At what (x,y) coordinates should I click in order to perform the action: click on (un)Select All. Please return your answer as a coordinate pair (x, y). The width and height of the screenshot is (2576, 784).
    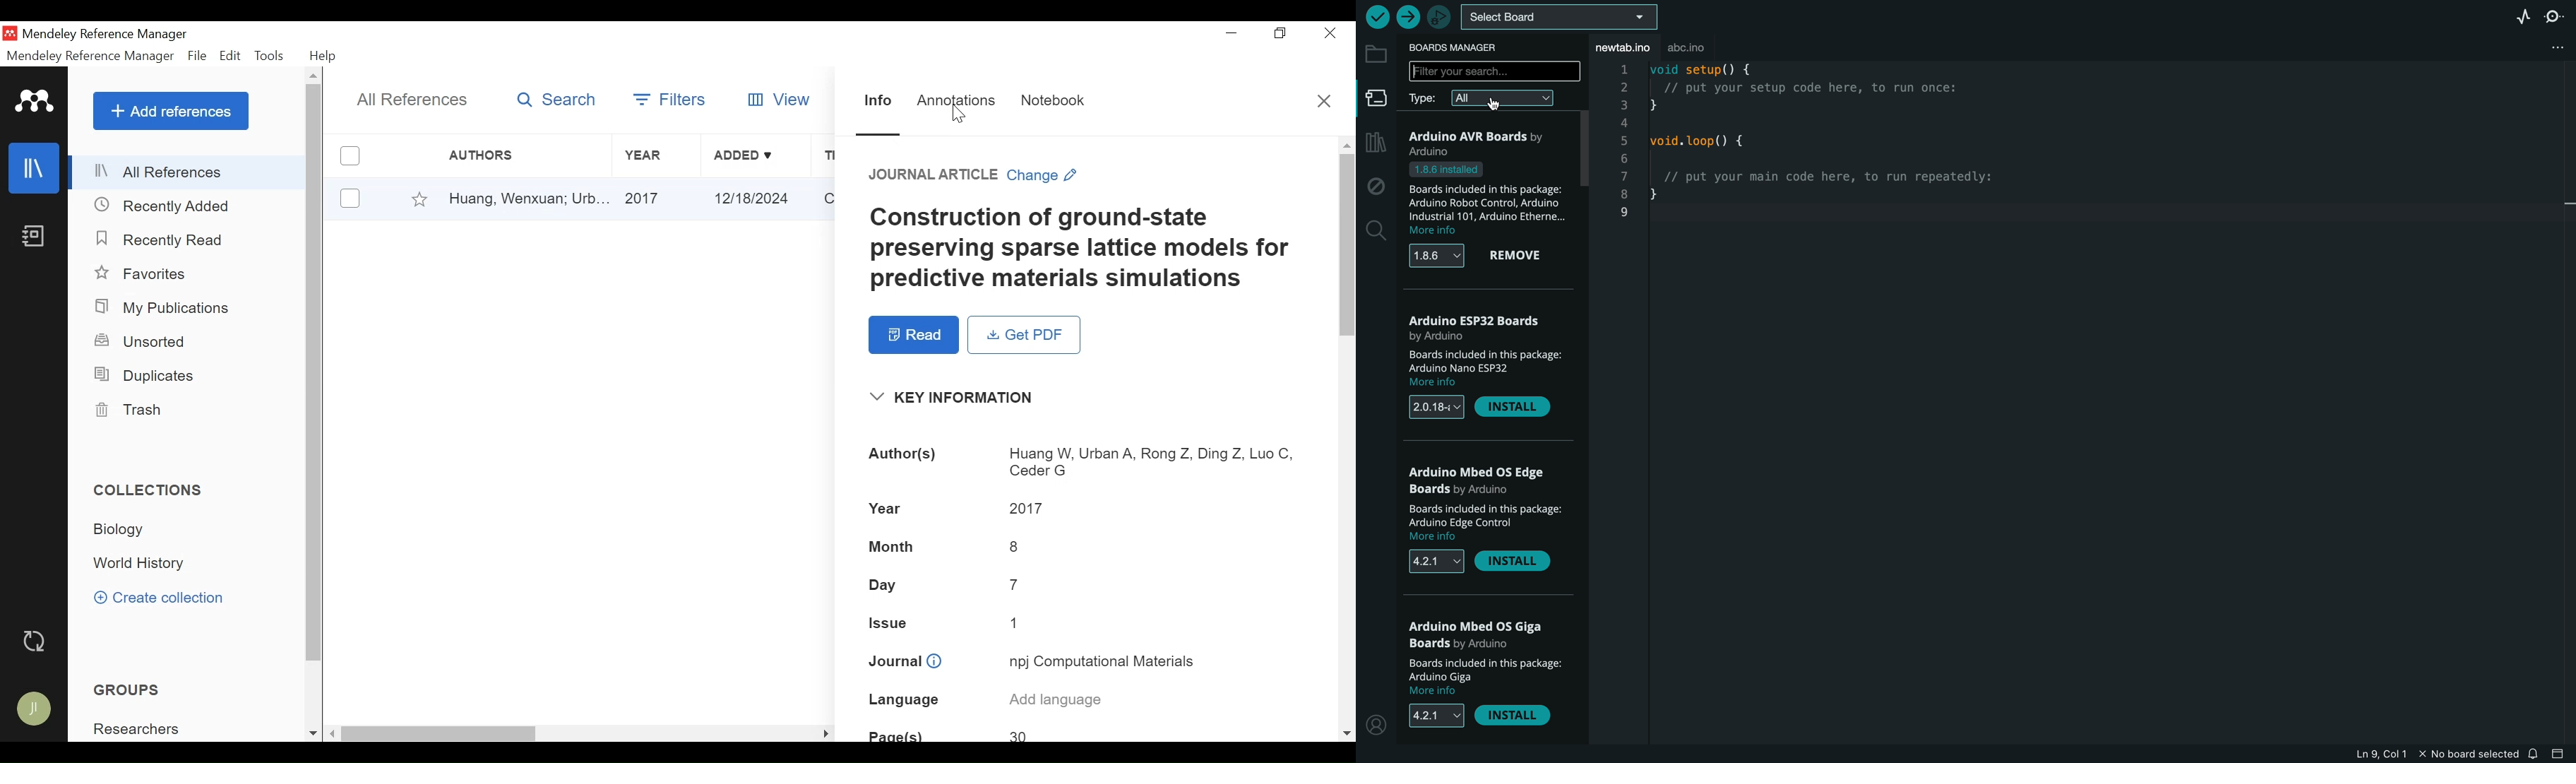
    Looking at the image, I should click on (350, 156).